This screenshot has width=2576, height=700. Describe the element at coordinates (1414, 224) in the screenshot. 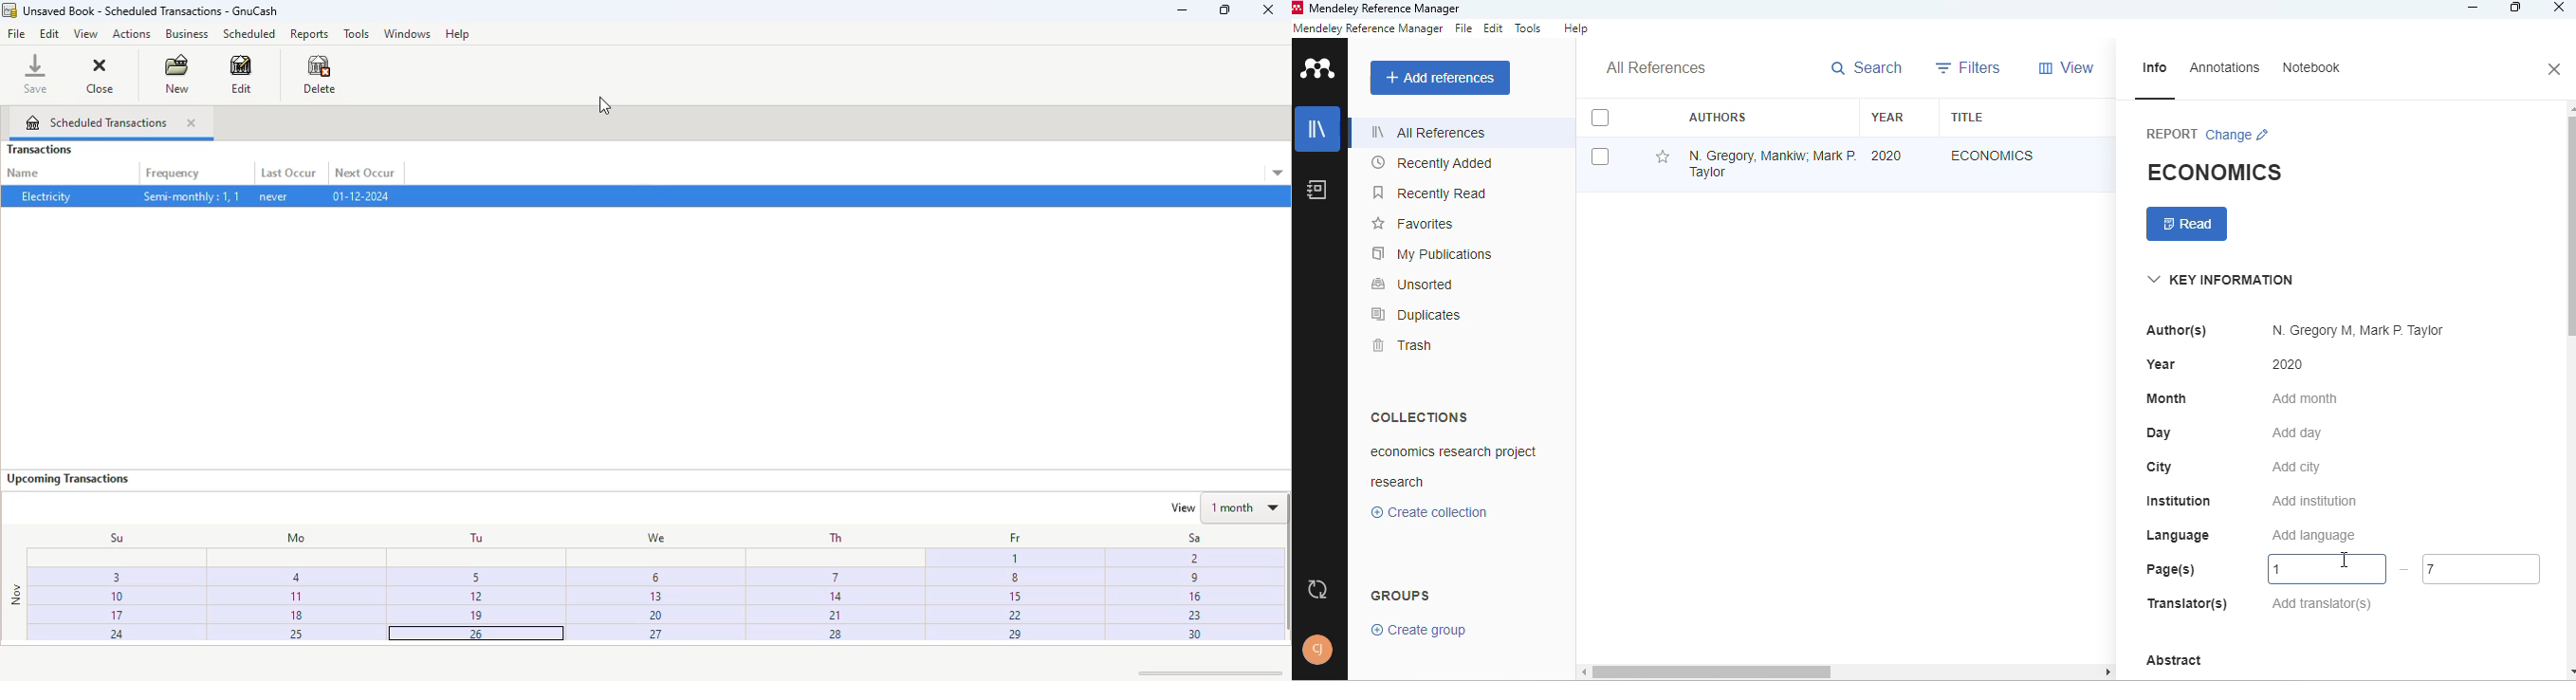

I see `favorites` at that location.